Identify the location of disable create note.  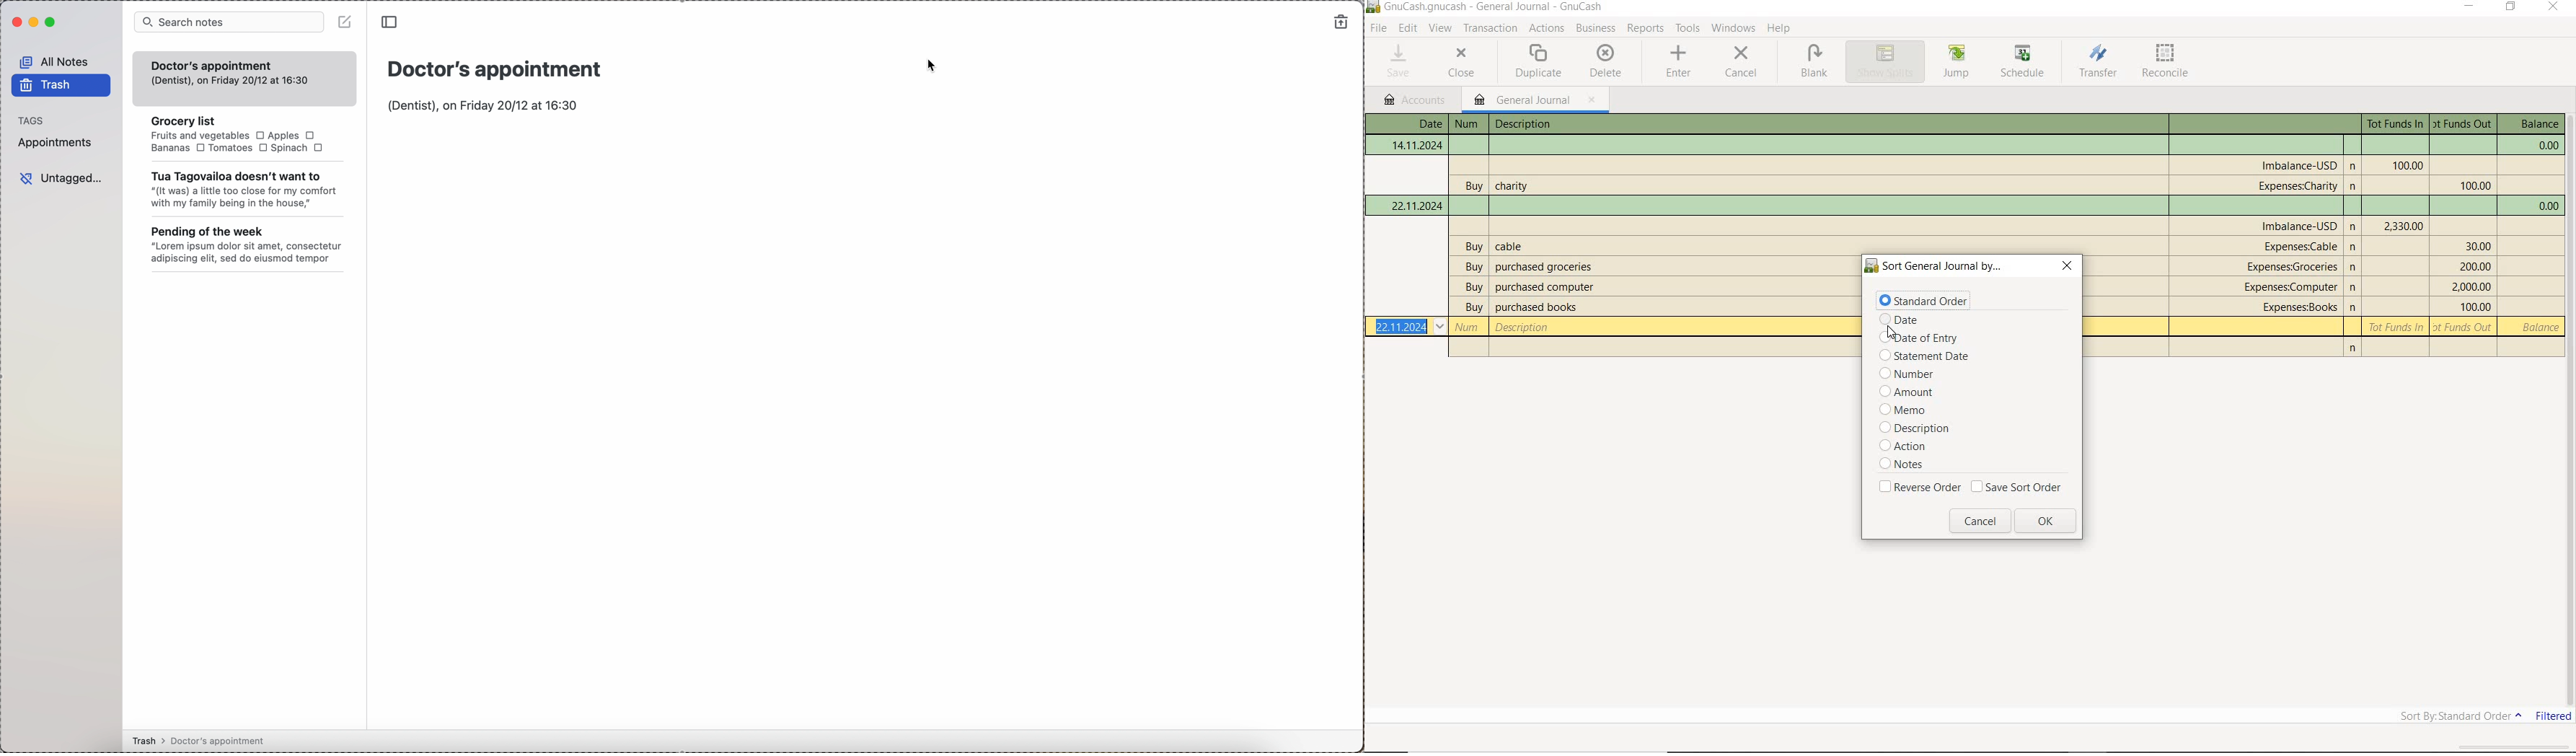
(345, 24).